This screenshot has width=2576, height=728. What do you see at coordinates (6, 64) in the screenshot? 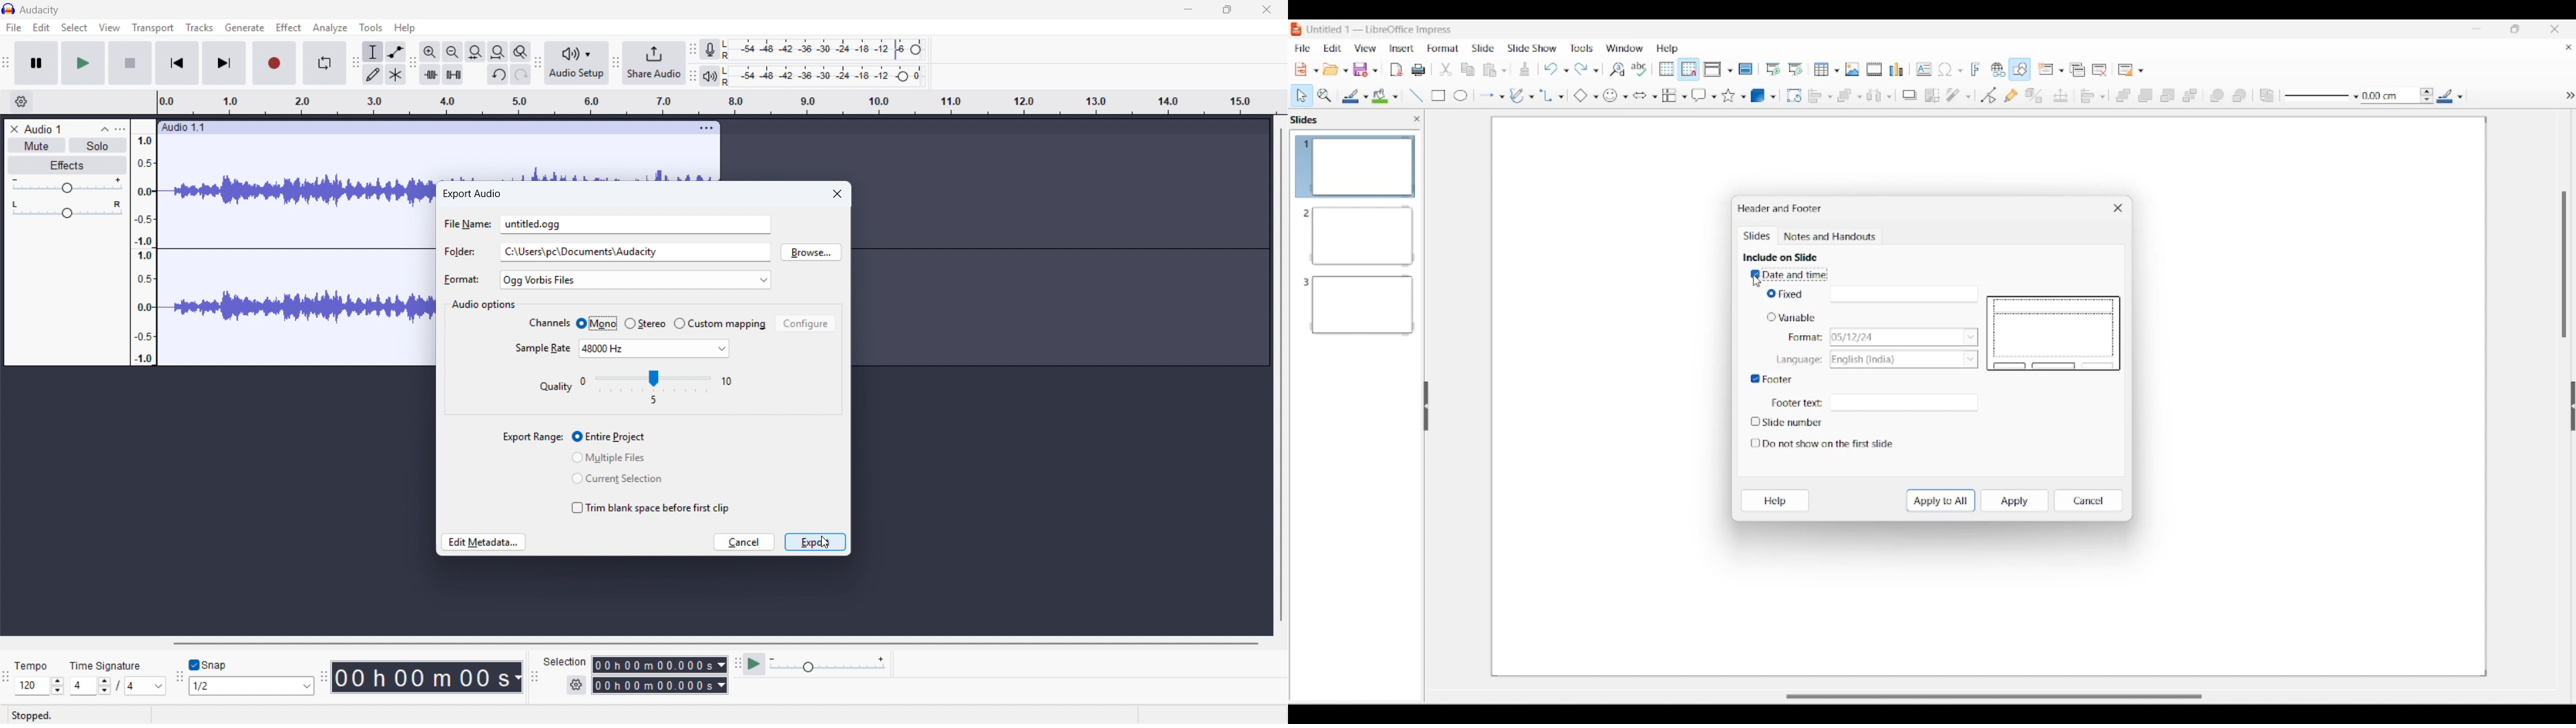
I see `Transport toolbar` at bounding box center [6, 64].